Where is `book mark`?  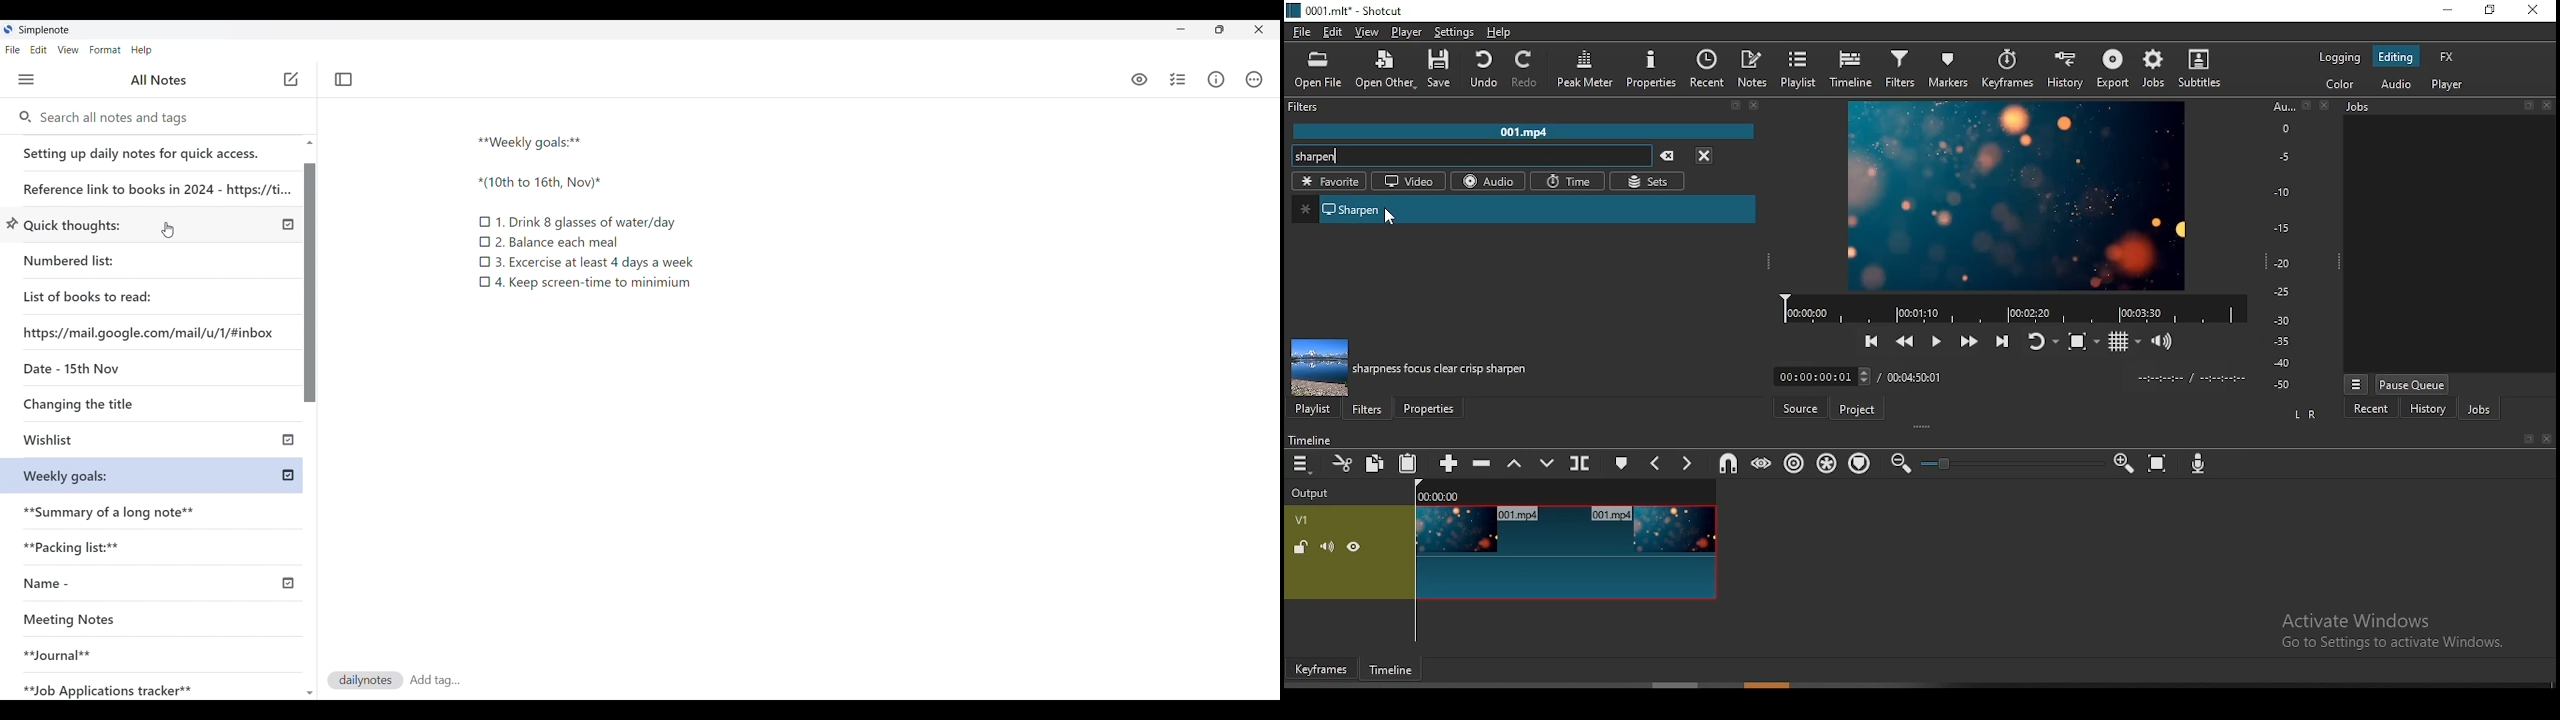
book mark is located at coordinates (2527, 440).